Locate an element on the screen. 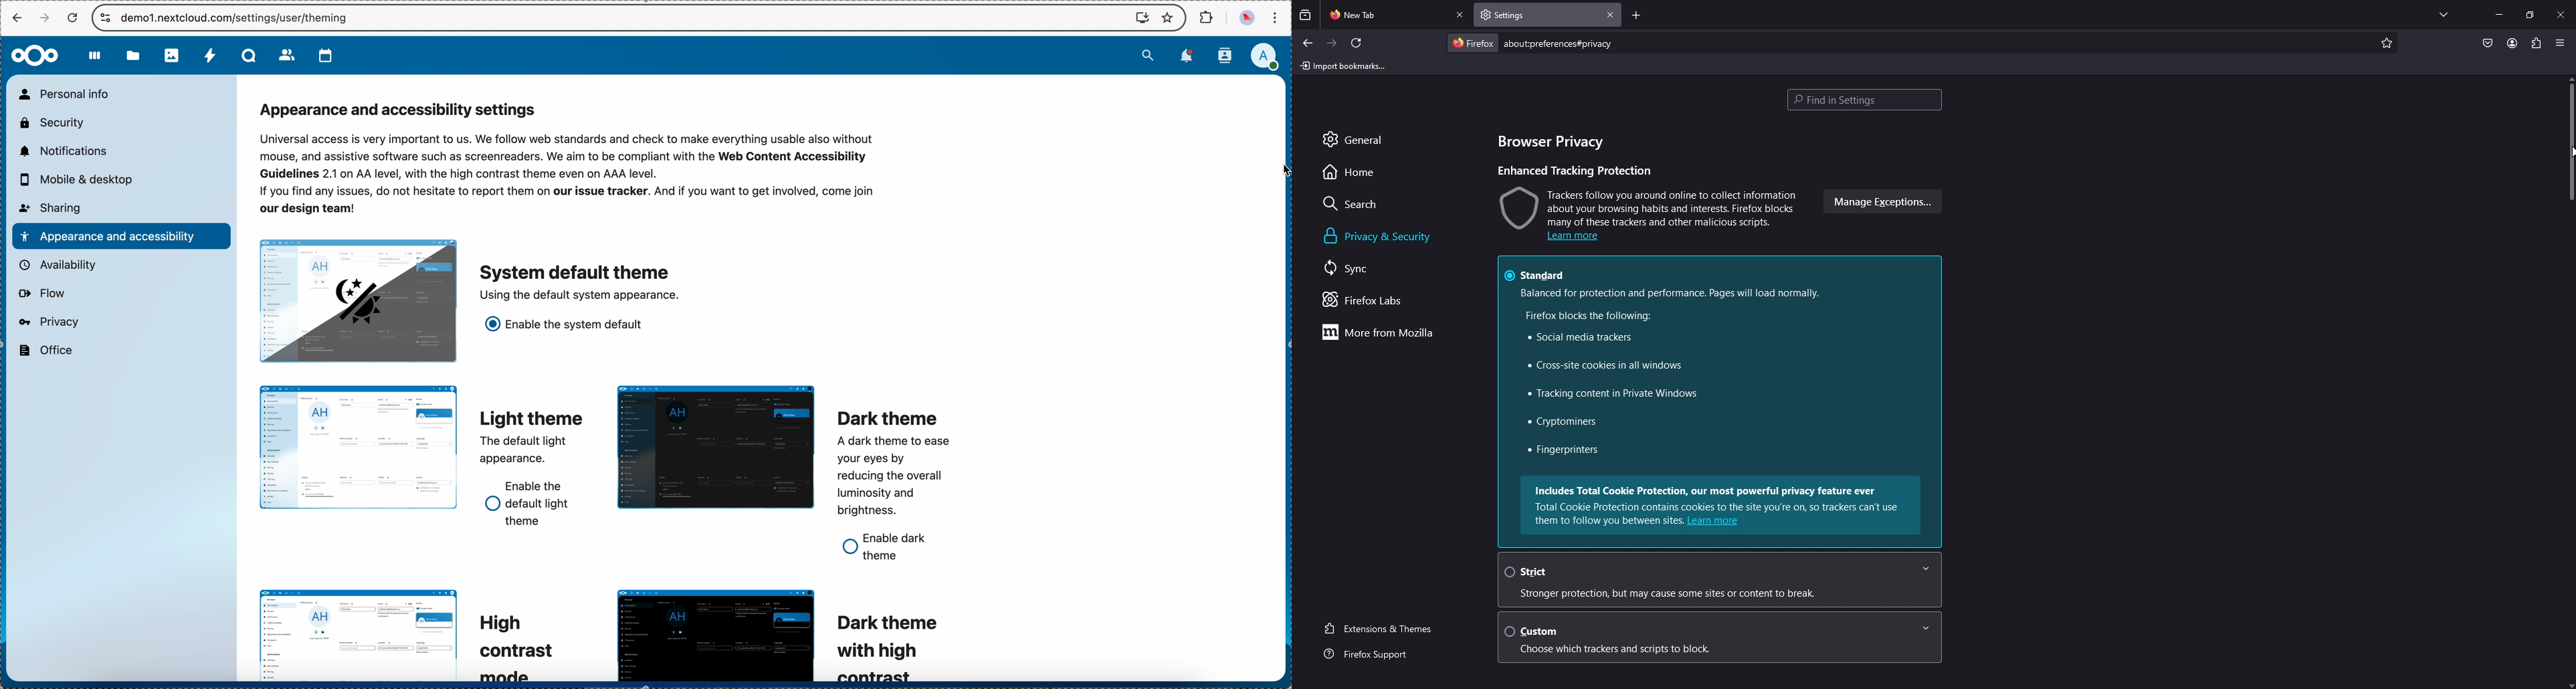 This screenshot has height=700, width=2576. availability is located at coordinates (60, 264).